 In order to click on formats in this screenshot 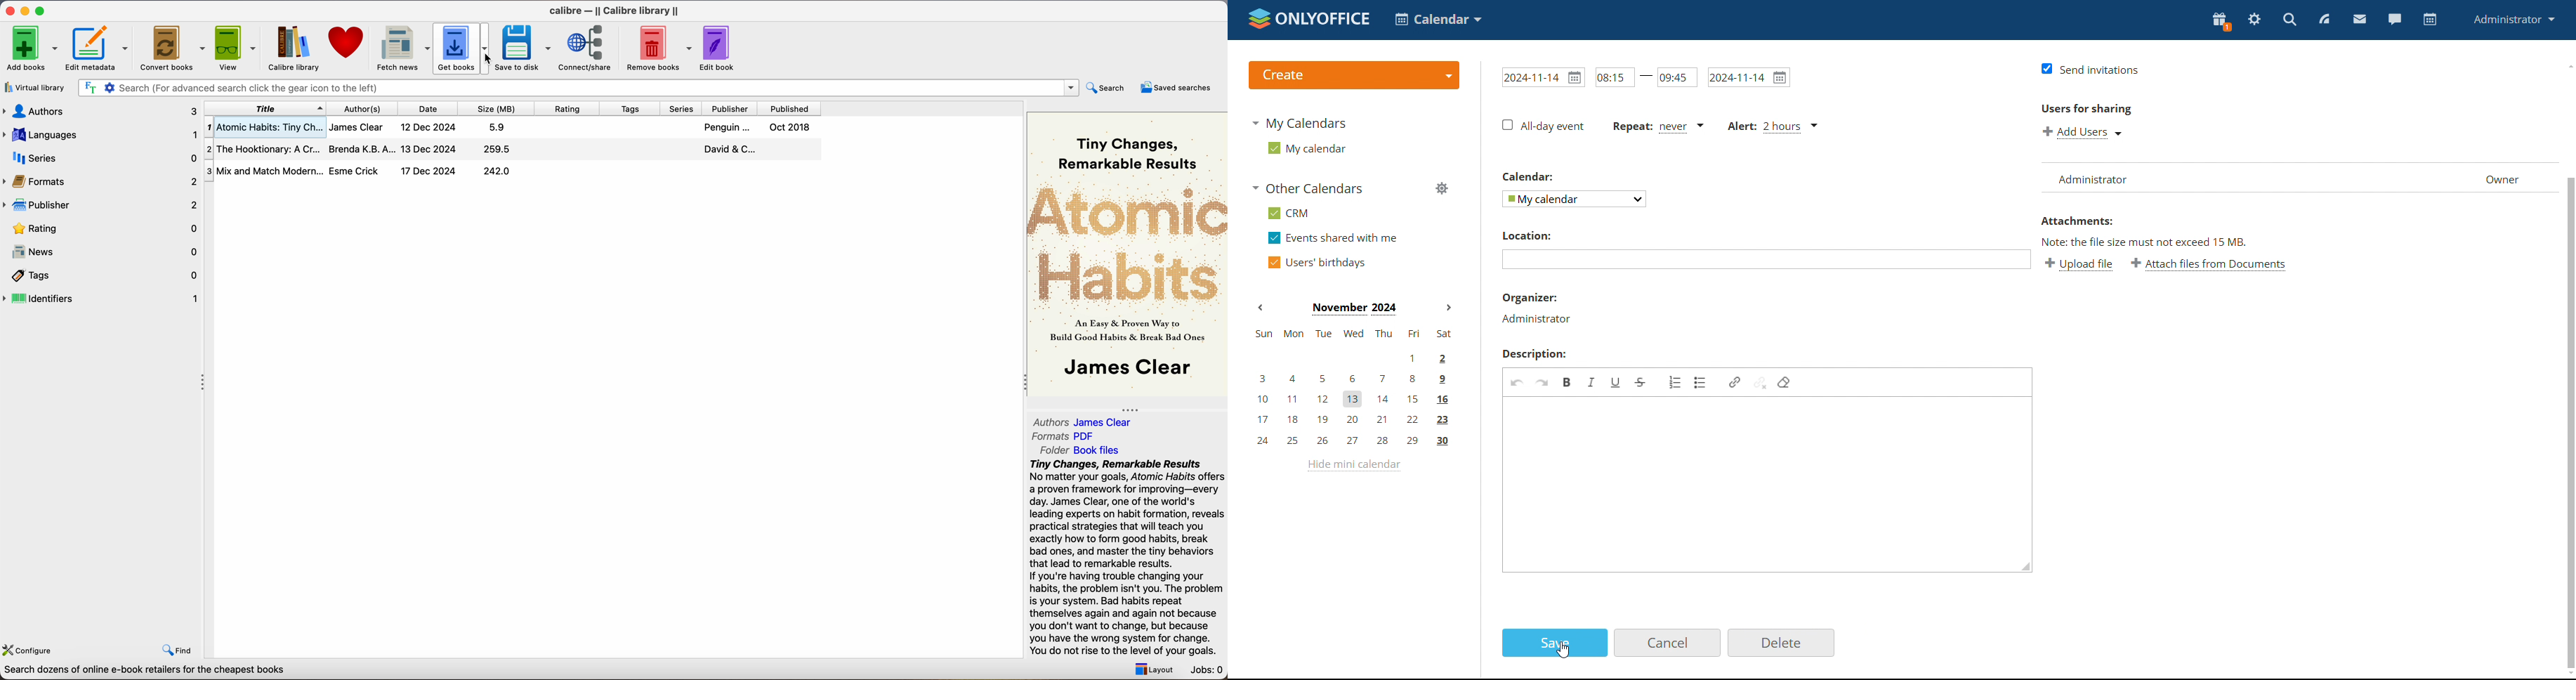, I will do `click(101, 181)`.